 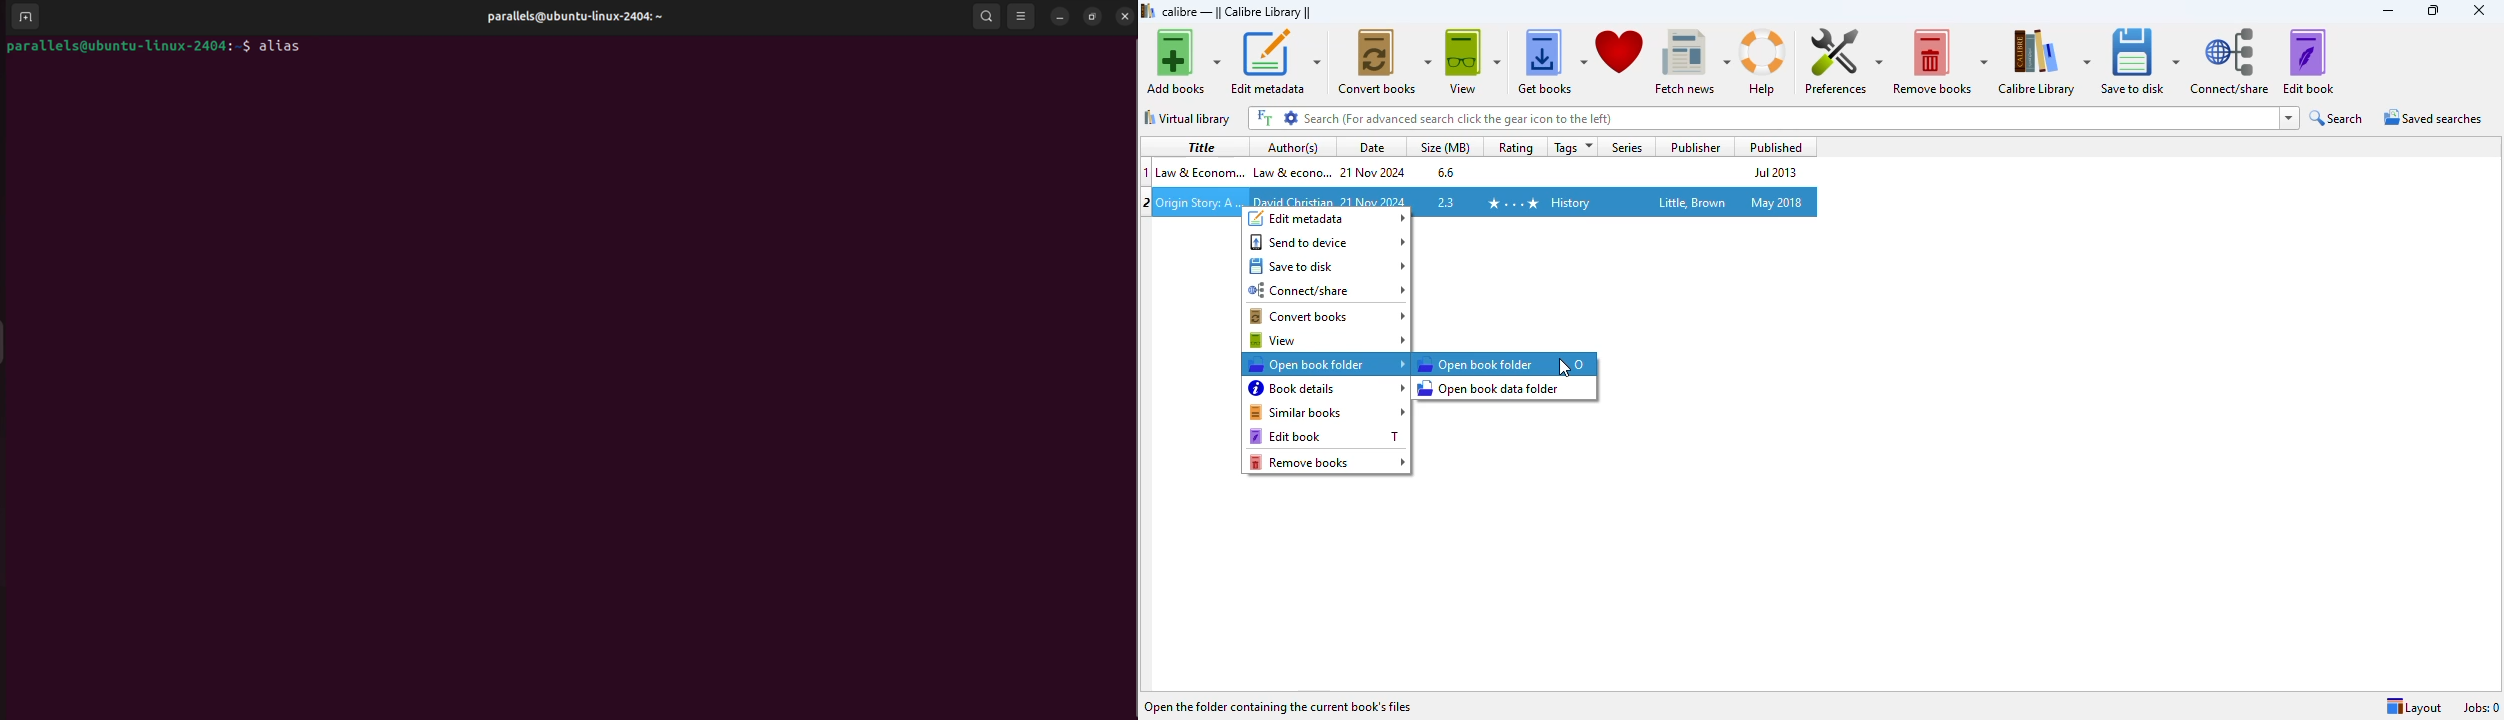 I want to click on calibre library, so click(x=1237, y=11).